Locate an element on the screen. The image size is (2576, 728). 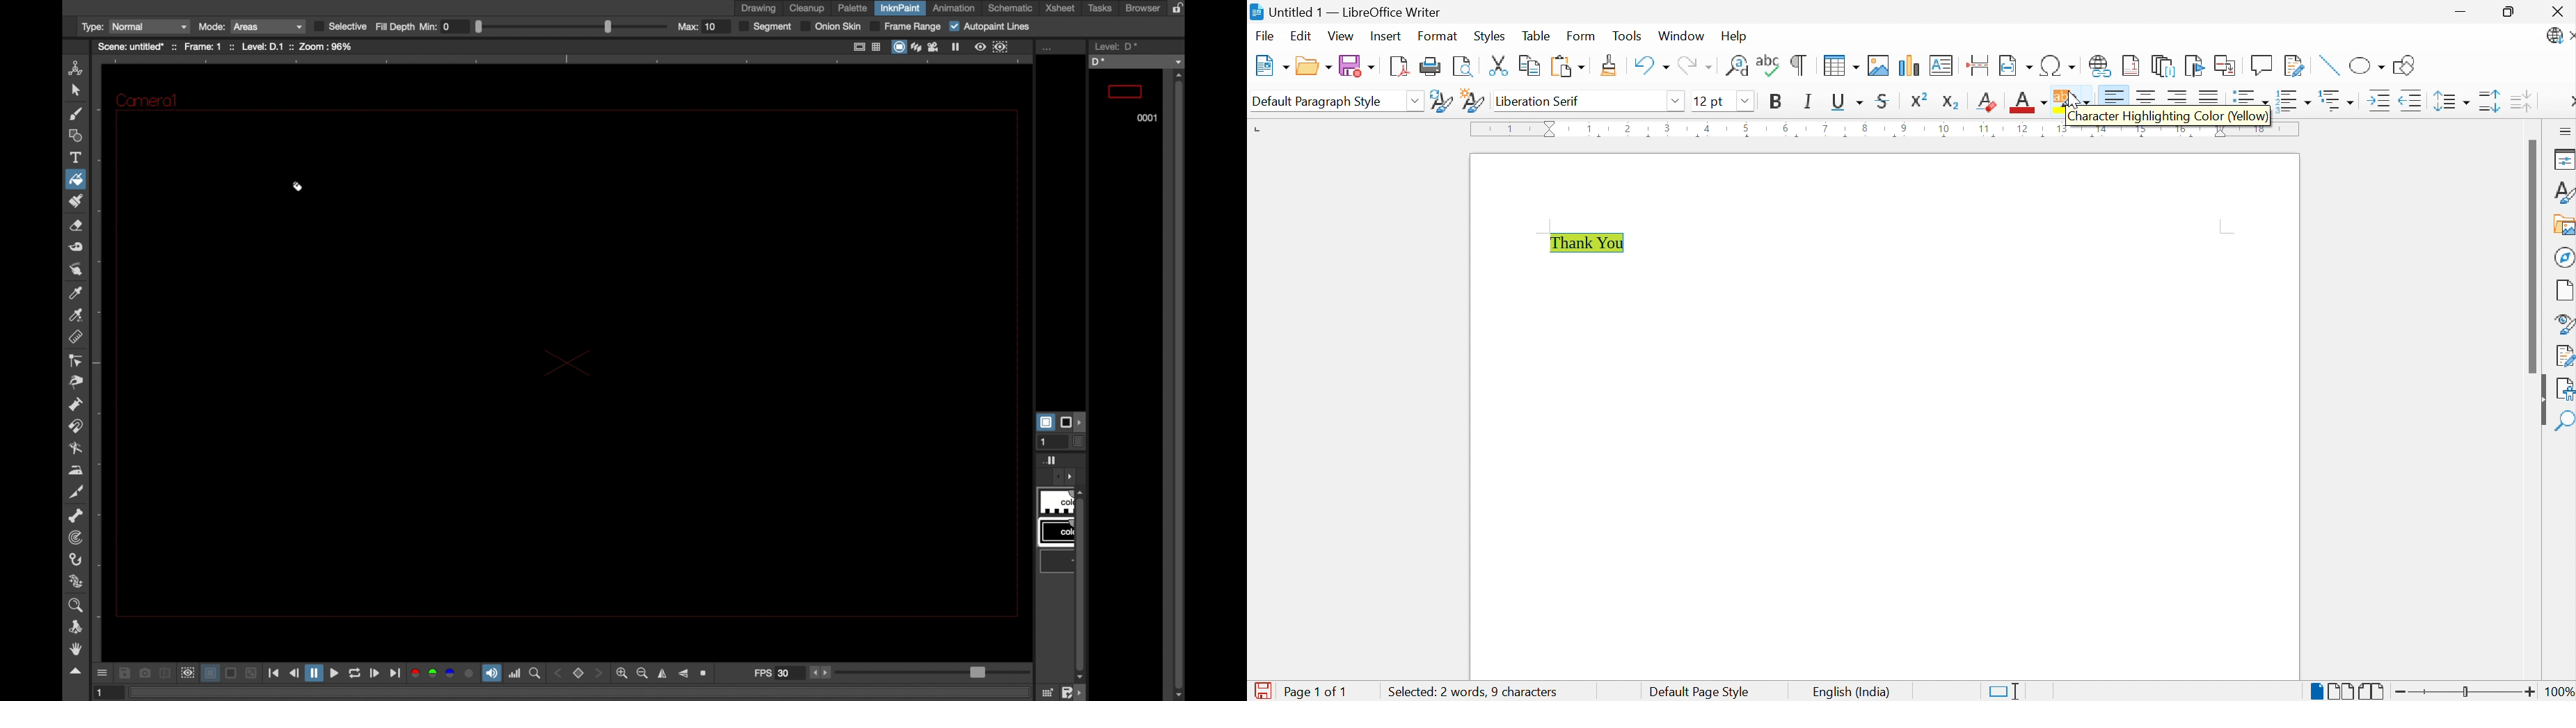
Ruler is located at coordinates (1759, 130).